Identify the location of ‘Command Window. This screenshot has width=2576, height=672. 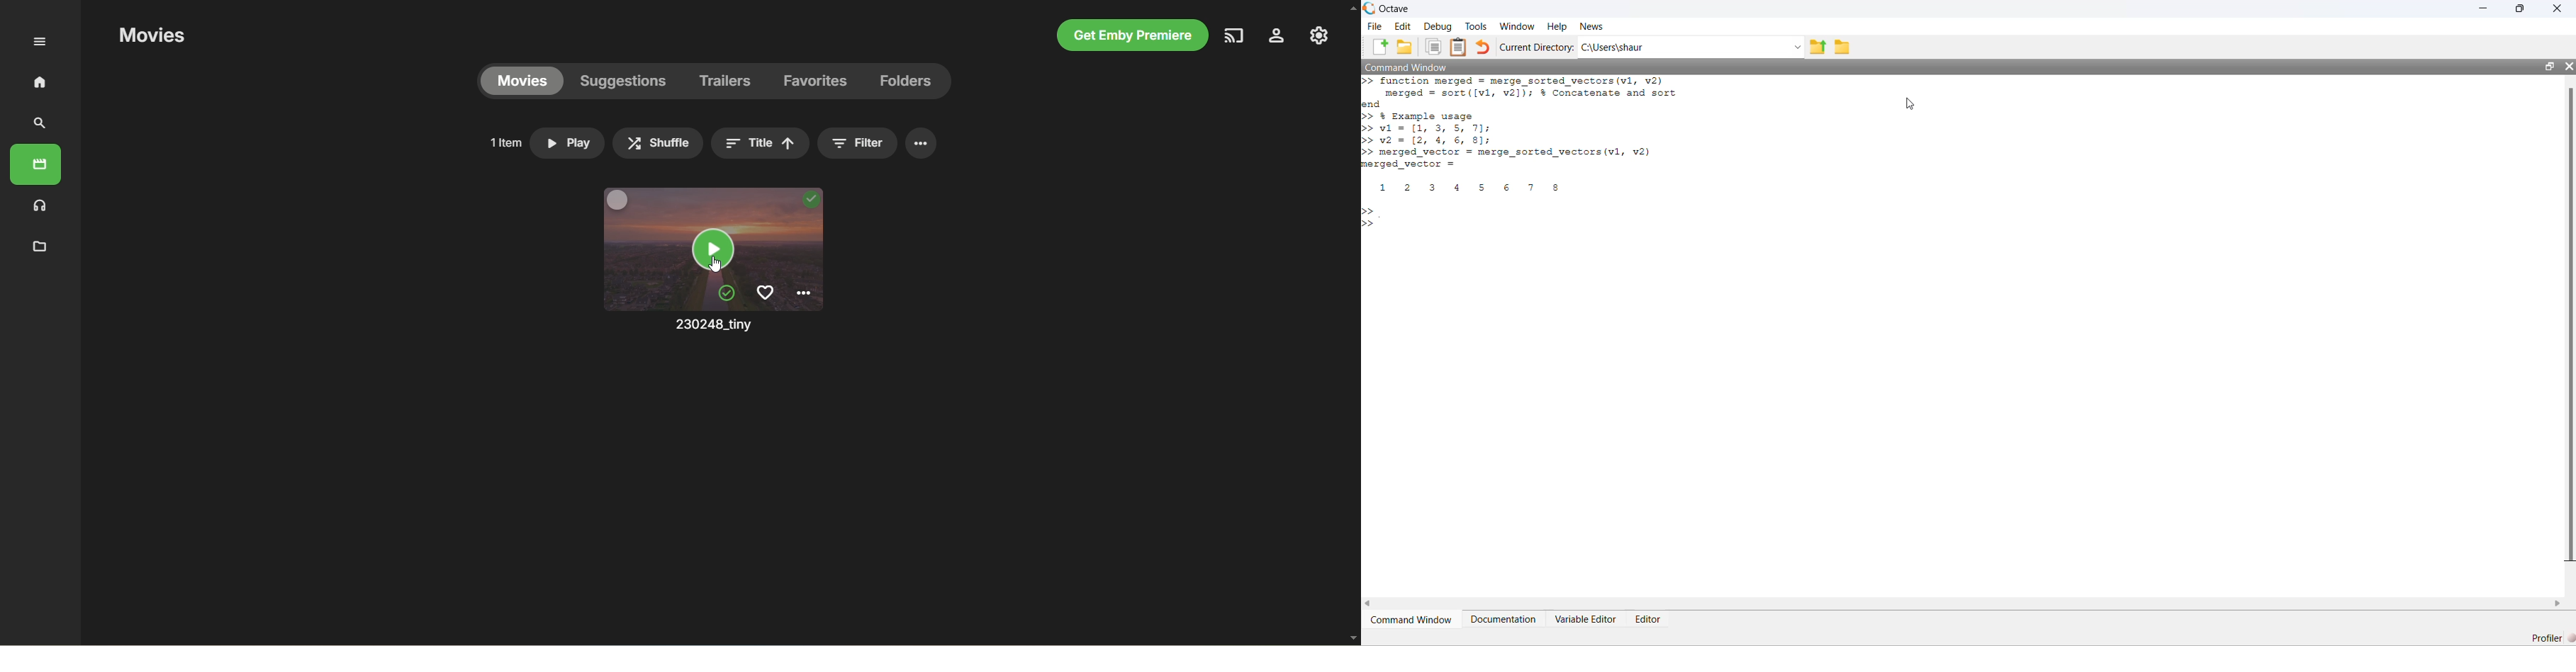
(1412, 619).